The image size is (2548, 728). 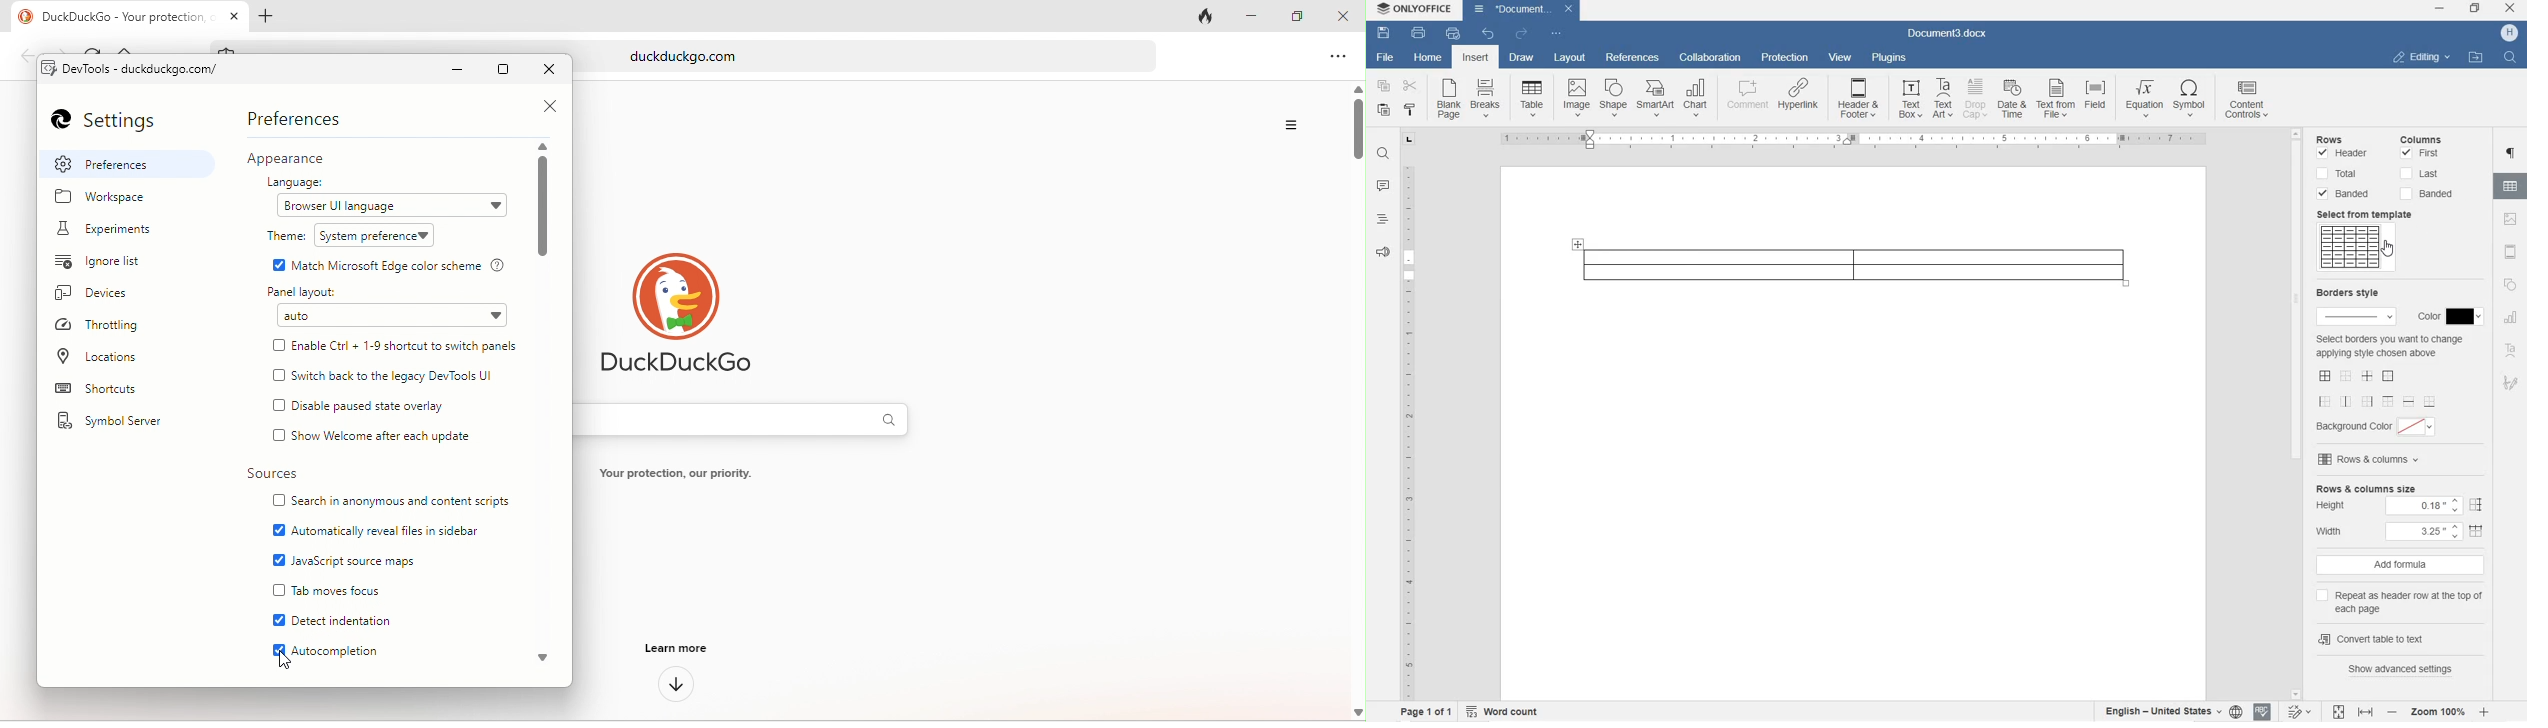 I want to click on checkbox, so click(x=280, y=375).